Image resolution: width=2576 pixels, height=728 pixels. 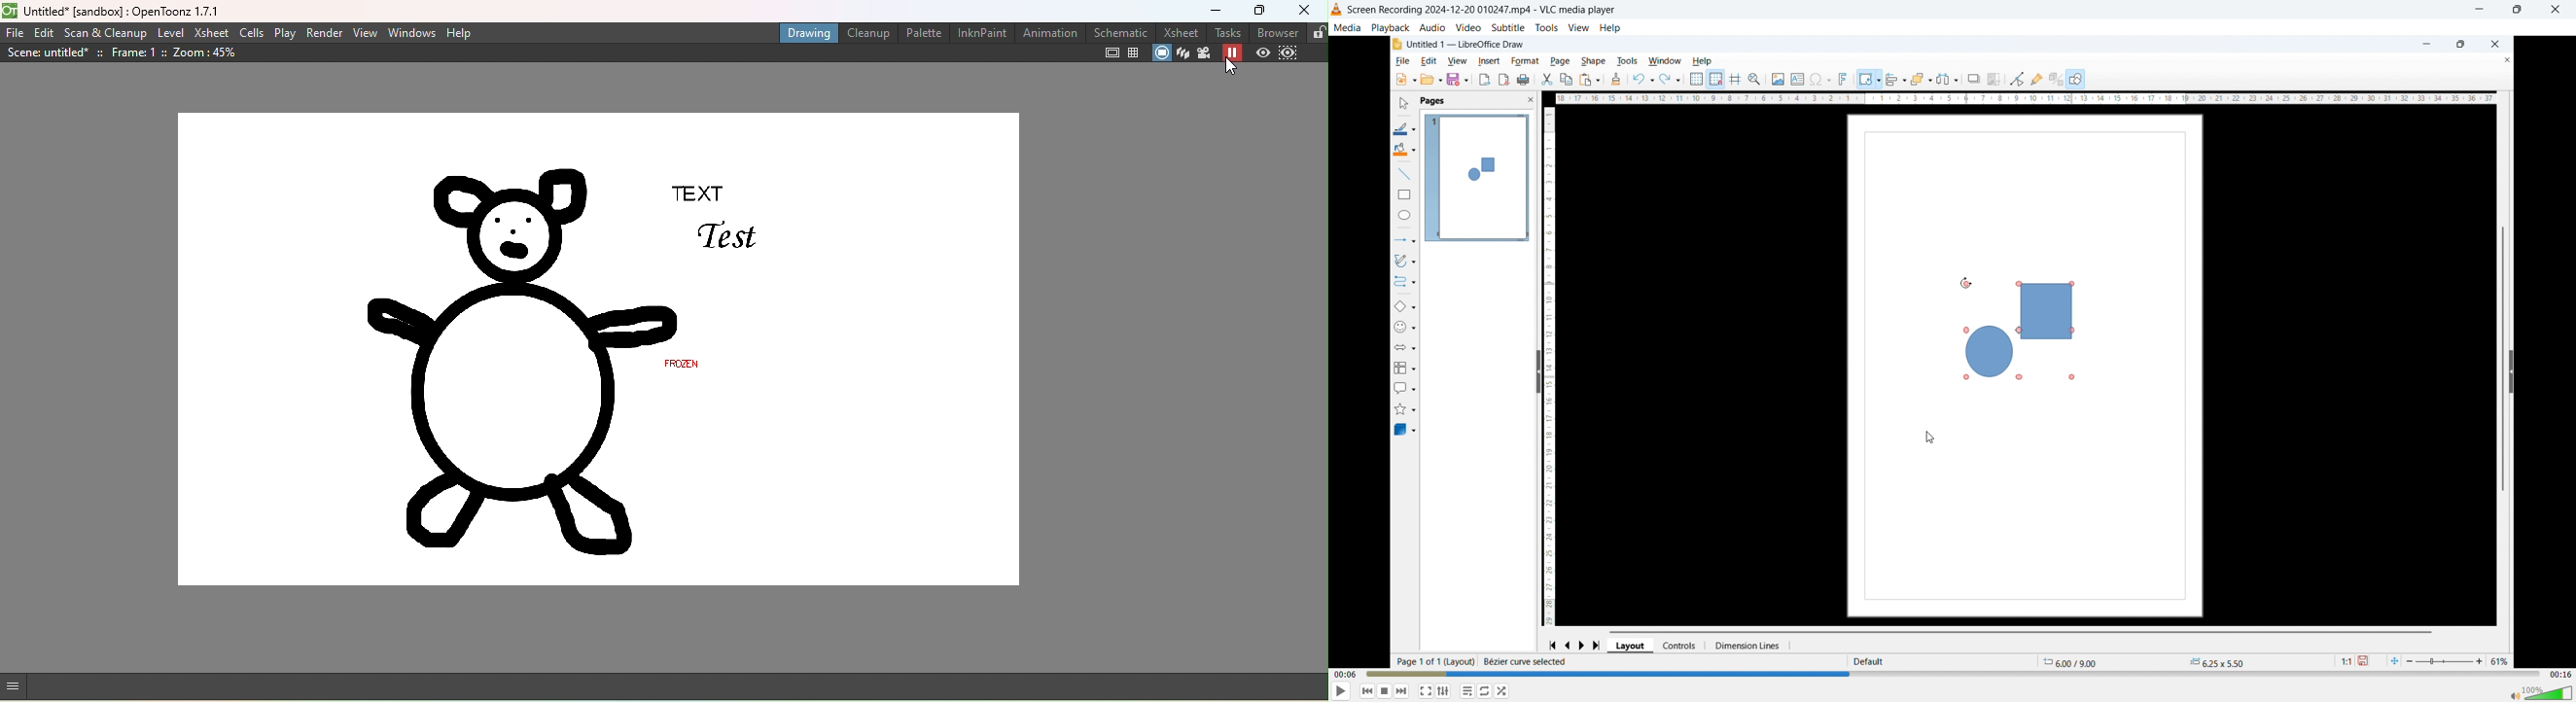 What do you see at coordinates (1502, 691) in the screenshot?
I see `random ` at bounding box center [1502, 691].